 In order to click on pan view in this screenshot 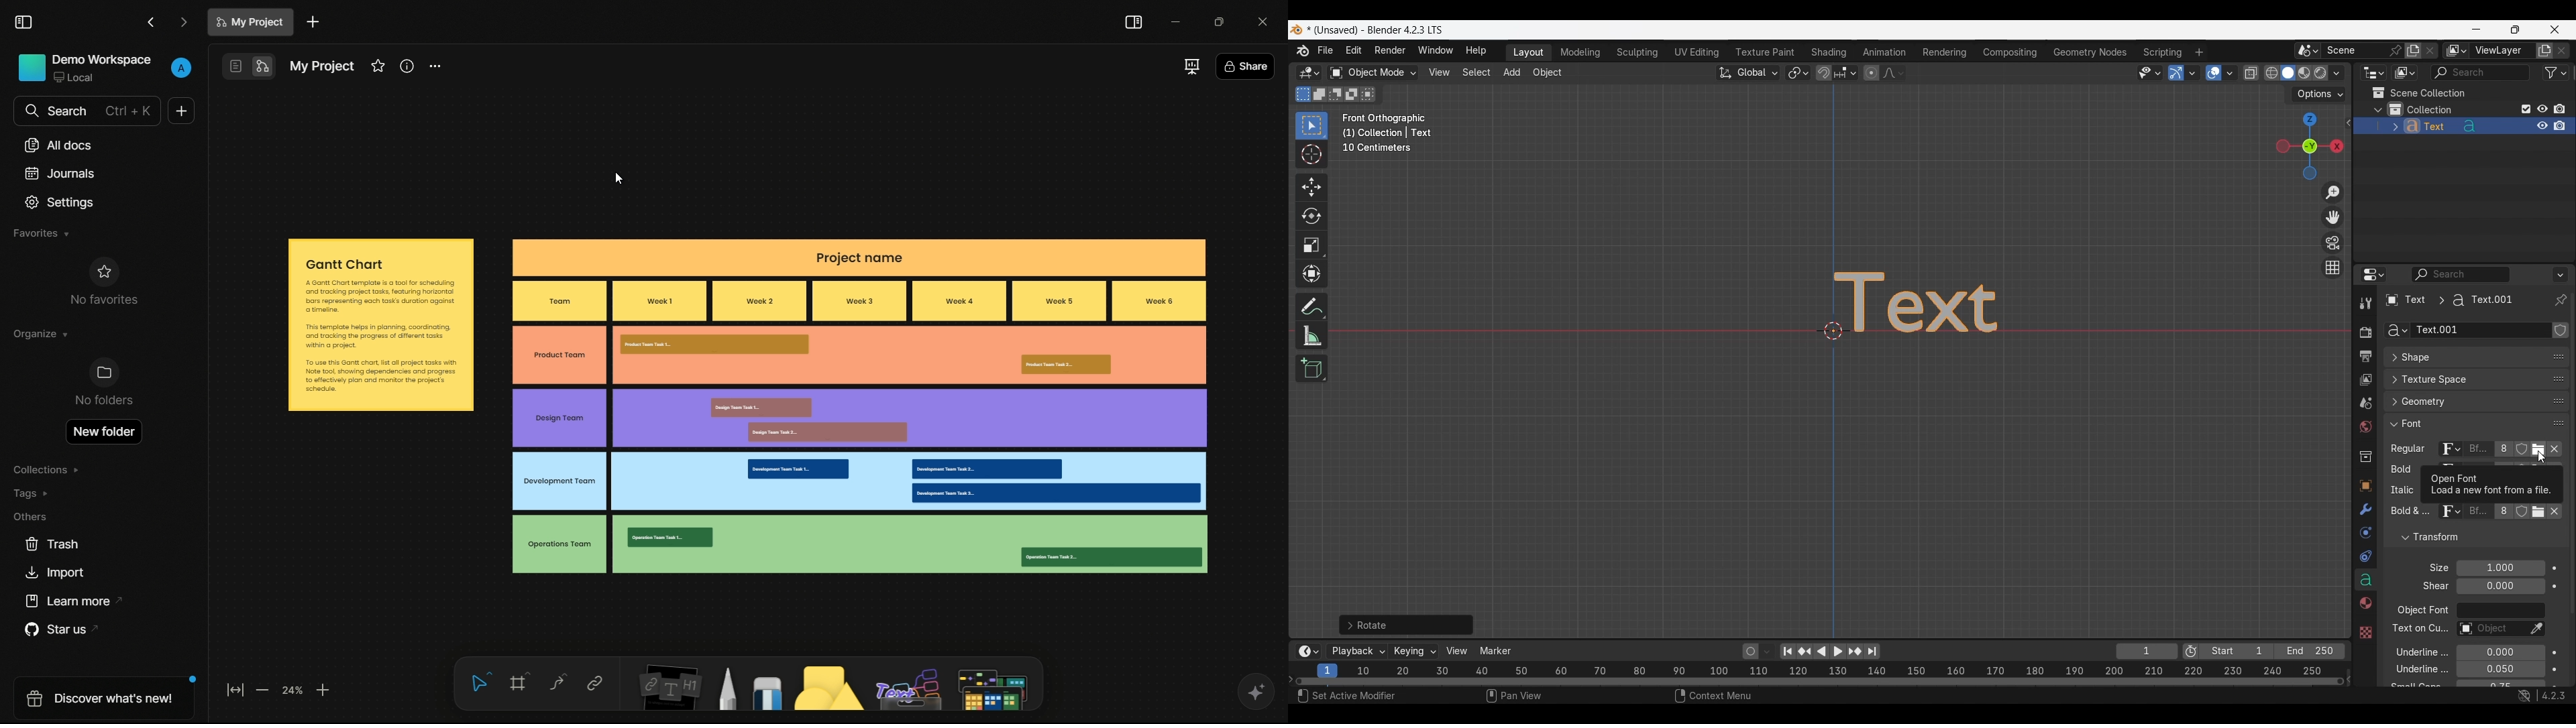, I will do `click(1529, 697)`.